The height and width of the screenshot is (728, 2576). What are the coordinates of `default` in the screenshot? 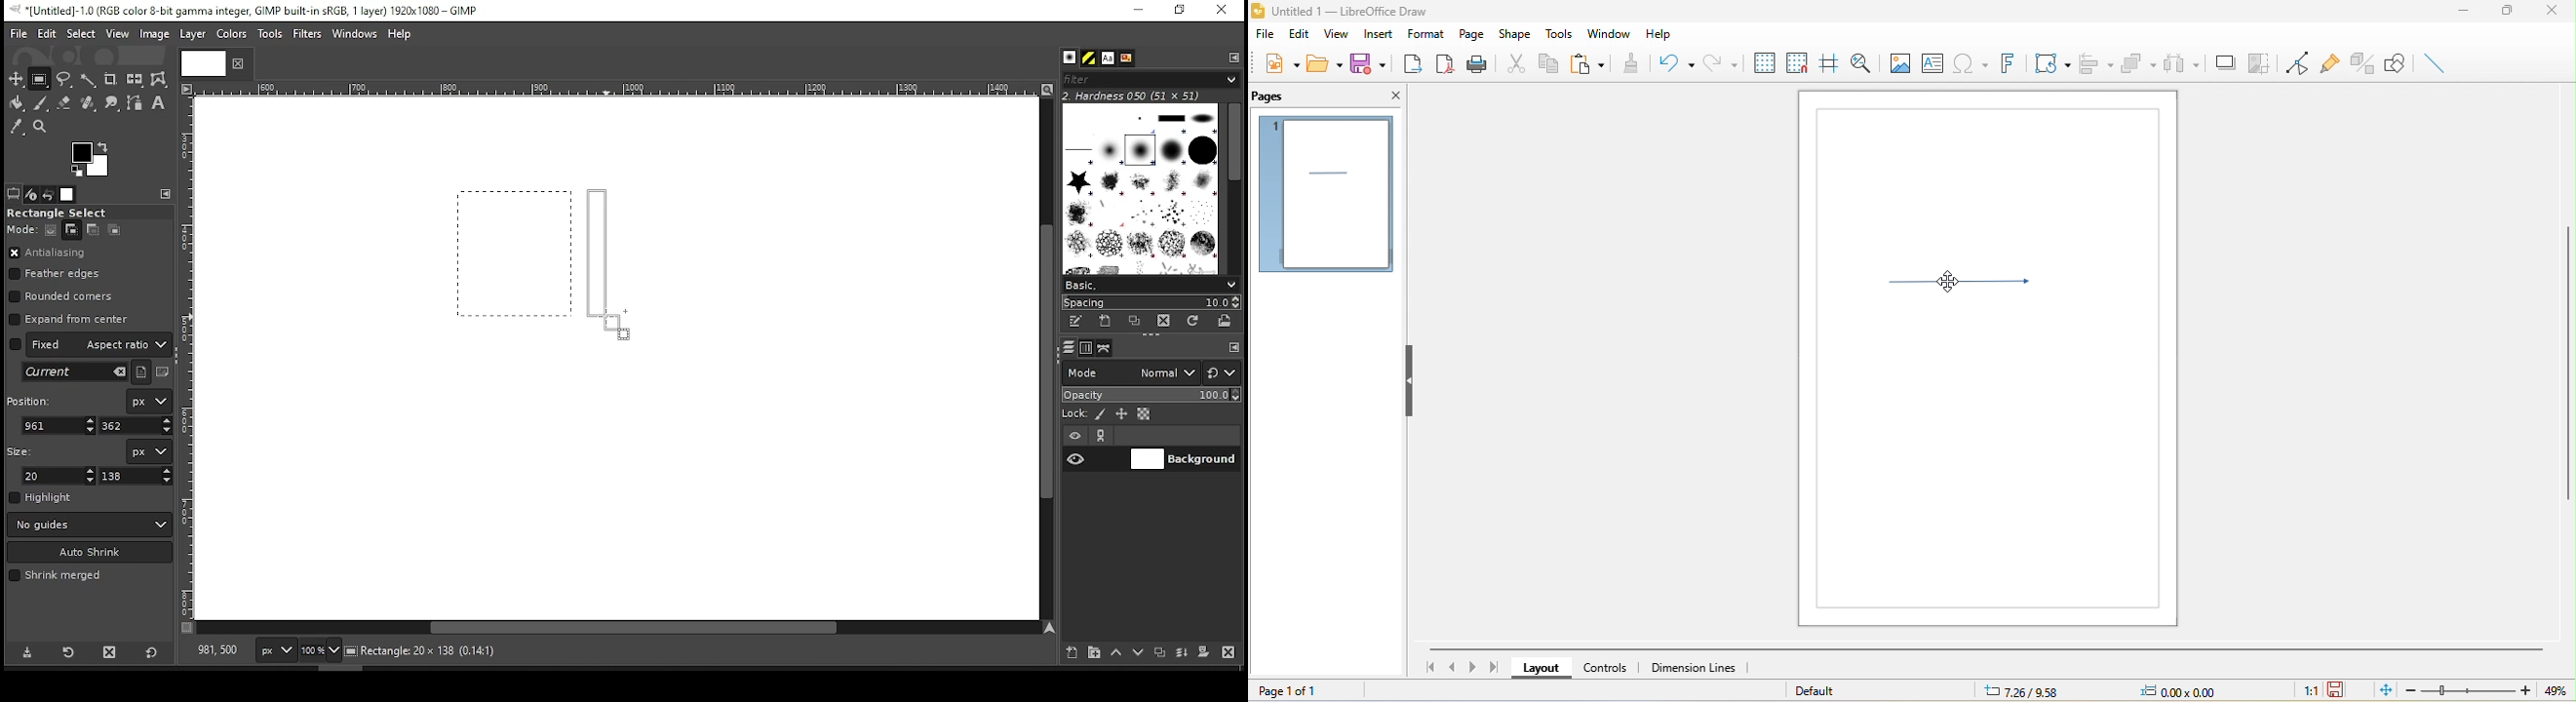 It's located at (1828, 690).